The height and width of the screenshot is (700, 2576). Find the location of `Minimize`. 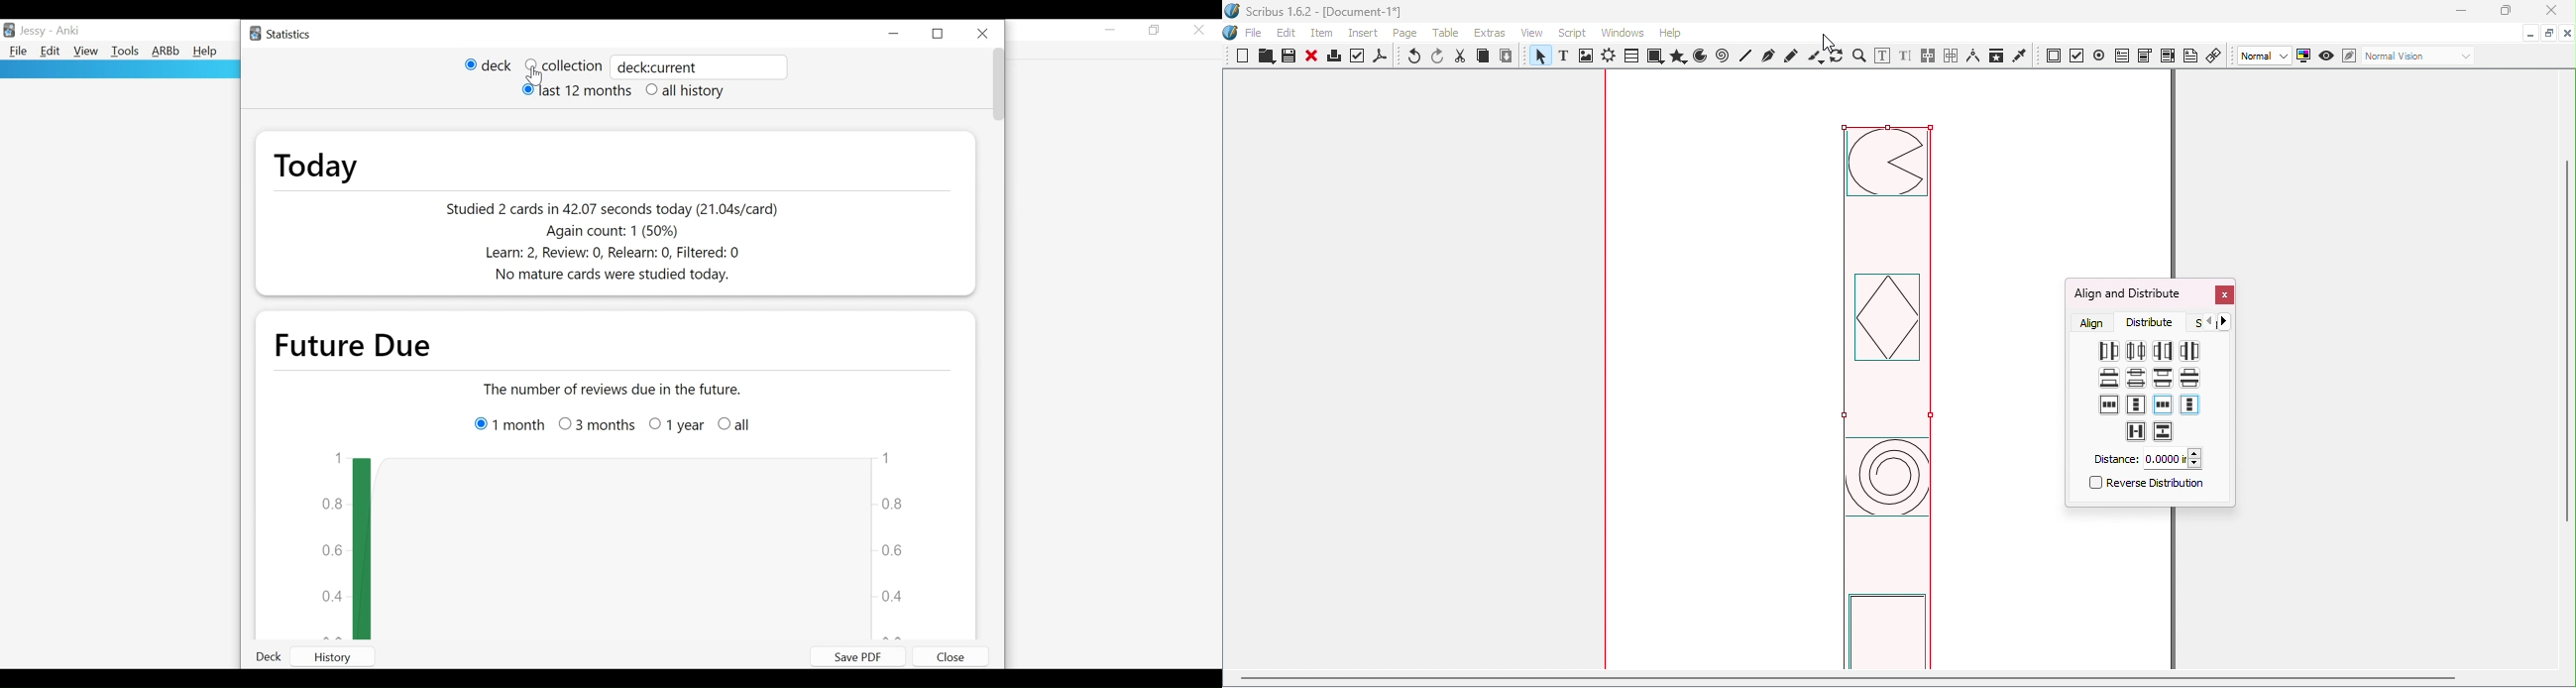

Minimize is located at coordinates (2460, 12).